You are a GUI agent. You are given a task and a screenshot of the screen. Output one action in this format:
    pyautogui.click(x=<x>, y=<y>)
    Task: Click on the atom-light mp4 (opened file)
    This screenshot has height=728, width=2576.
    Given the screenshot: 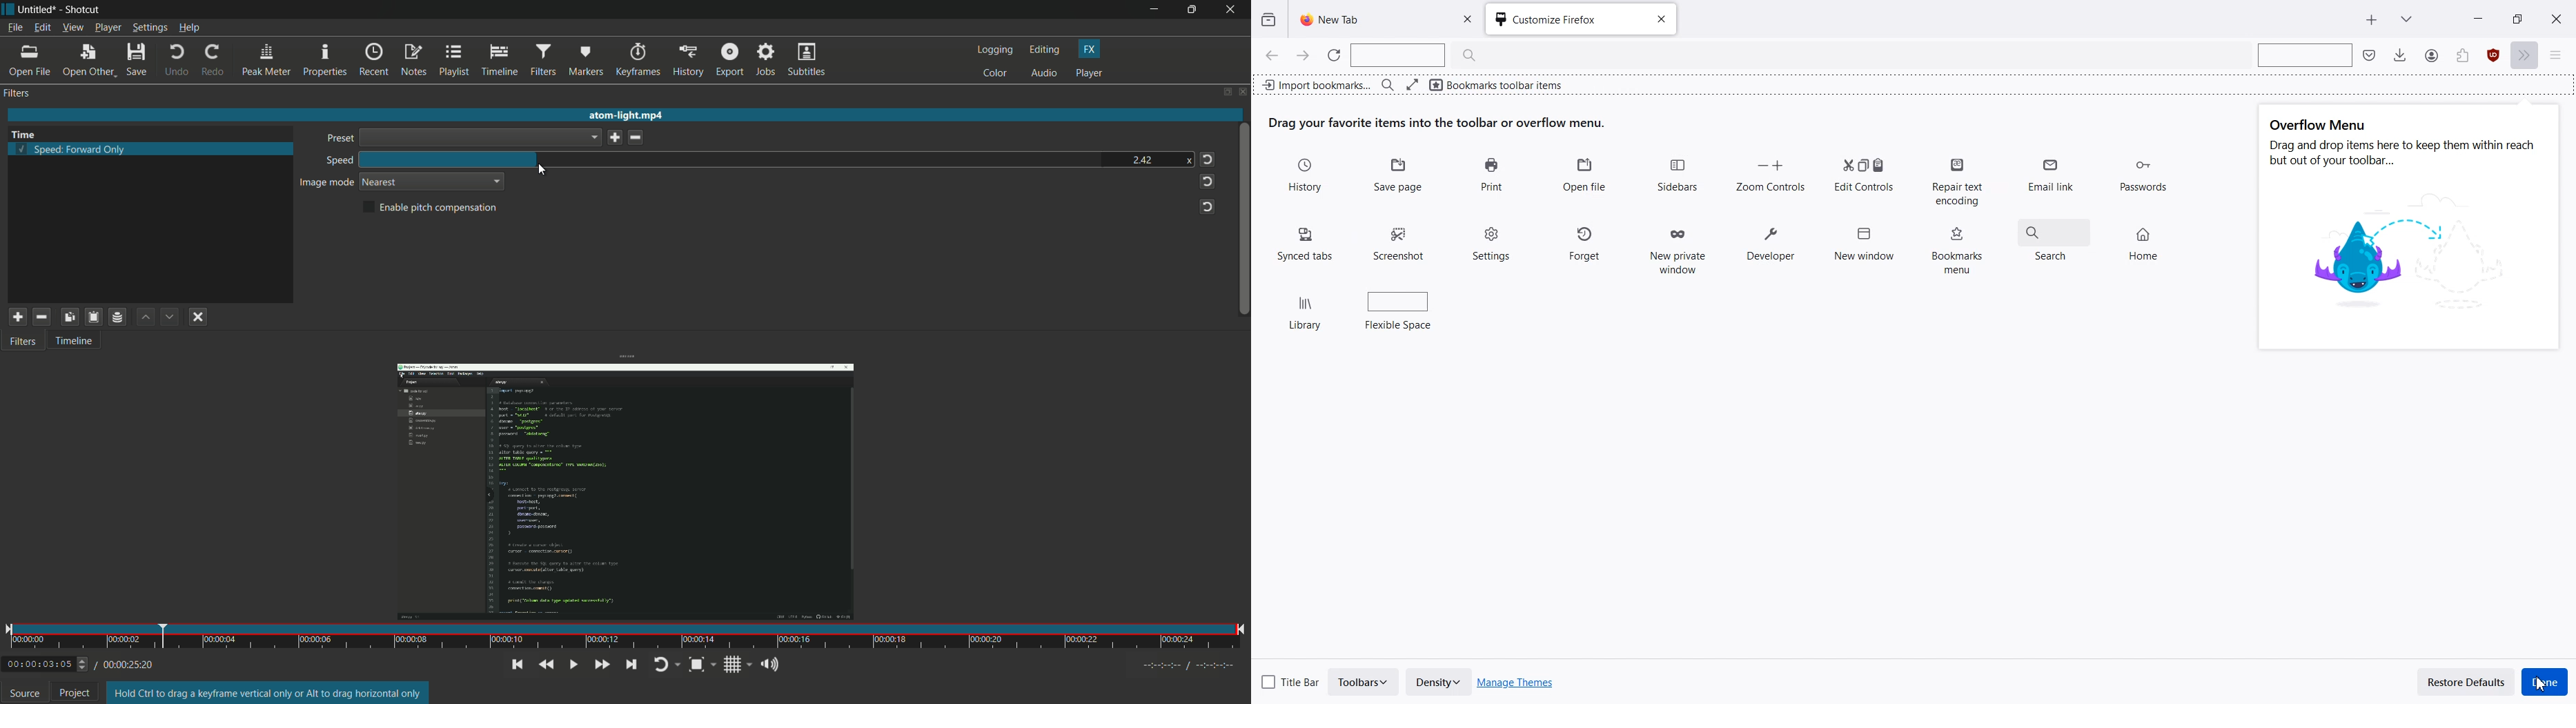 What is the action you would take?
    pyautogui.click(x=630, y=113)
    